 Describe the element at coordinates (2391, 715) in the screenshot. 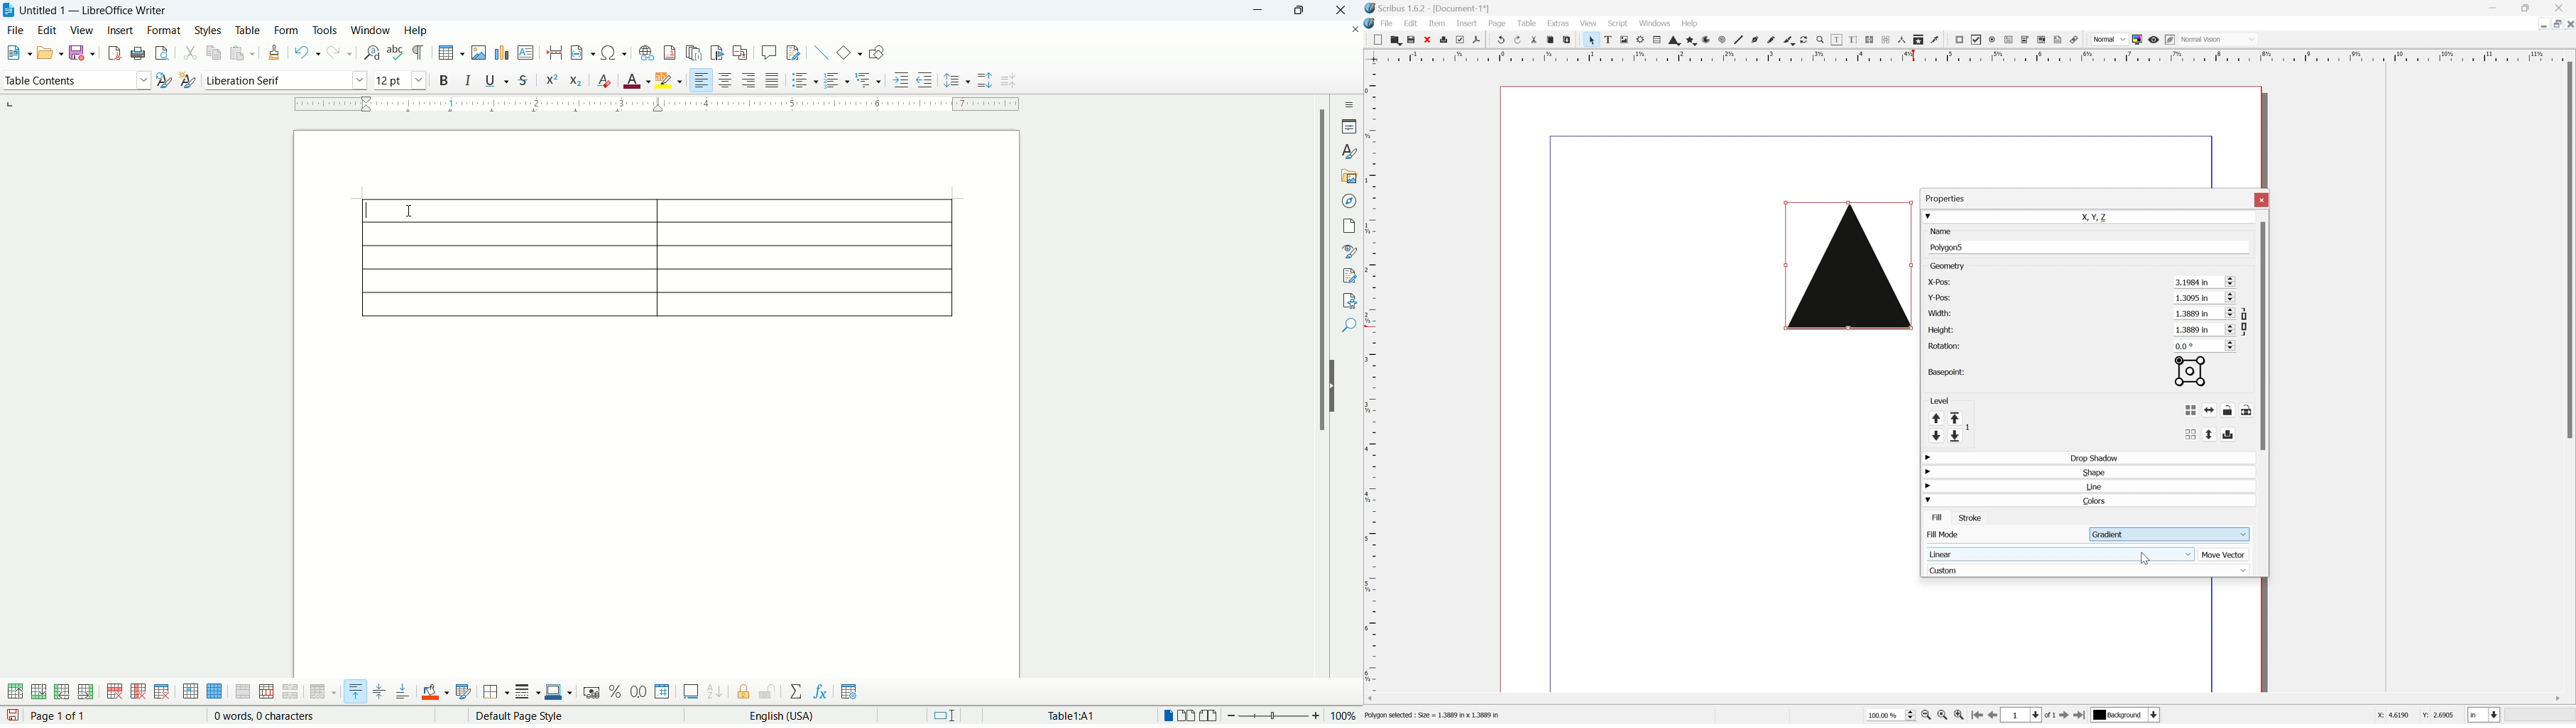

I see `X: 3.2063` at that location.